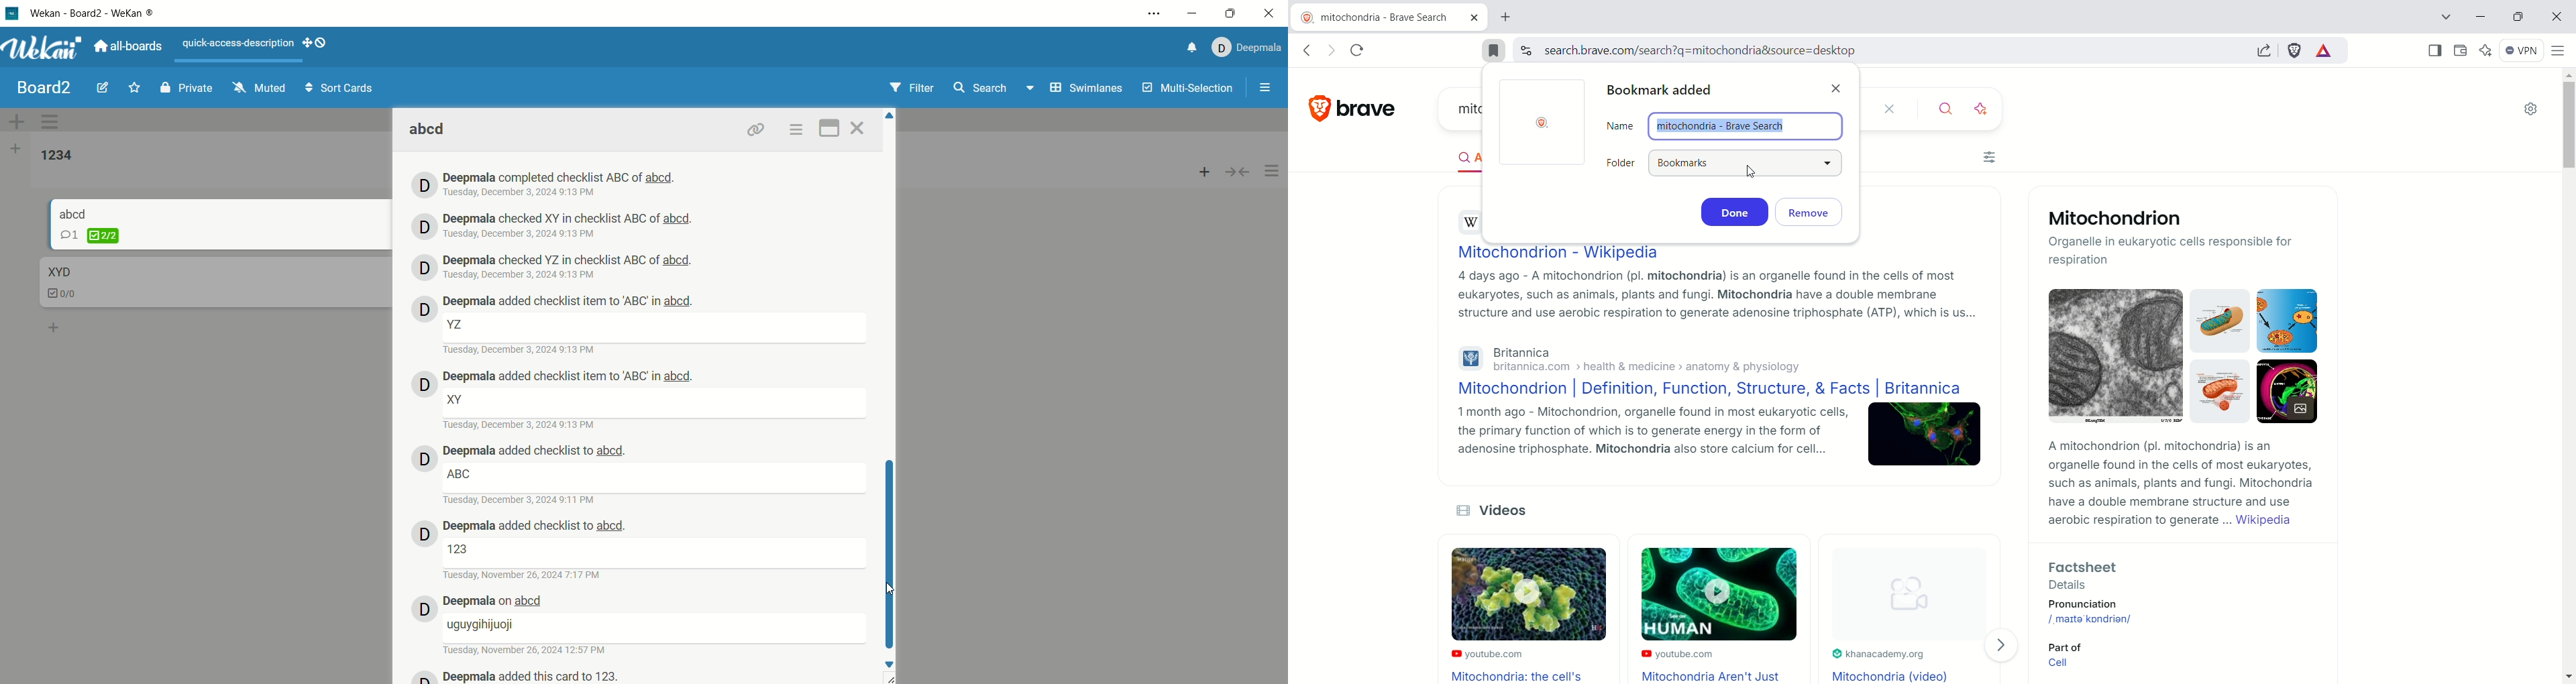 This screenshot has height=700, width=2576. Describe the element at coordinates (1754, 172) in the screenshot. I see `cursor` at that location.